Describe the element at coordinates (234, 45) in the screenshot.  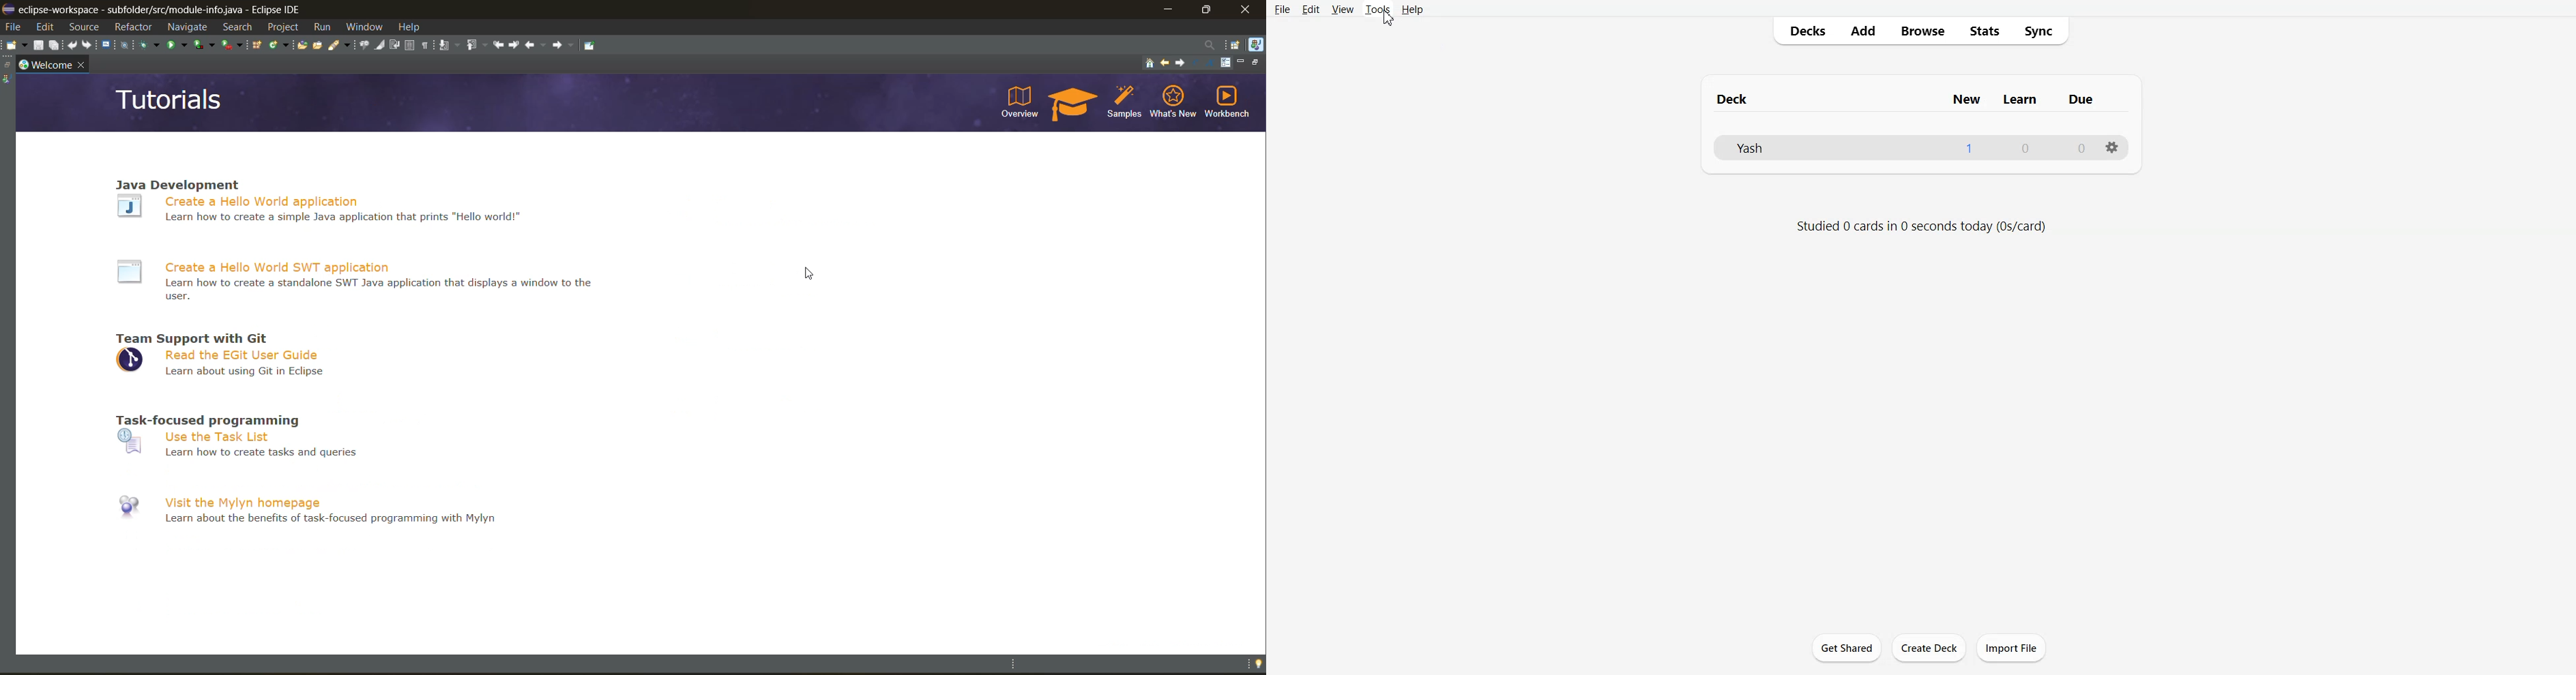
I see `run last tool` at that location.